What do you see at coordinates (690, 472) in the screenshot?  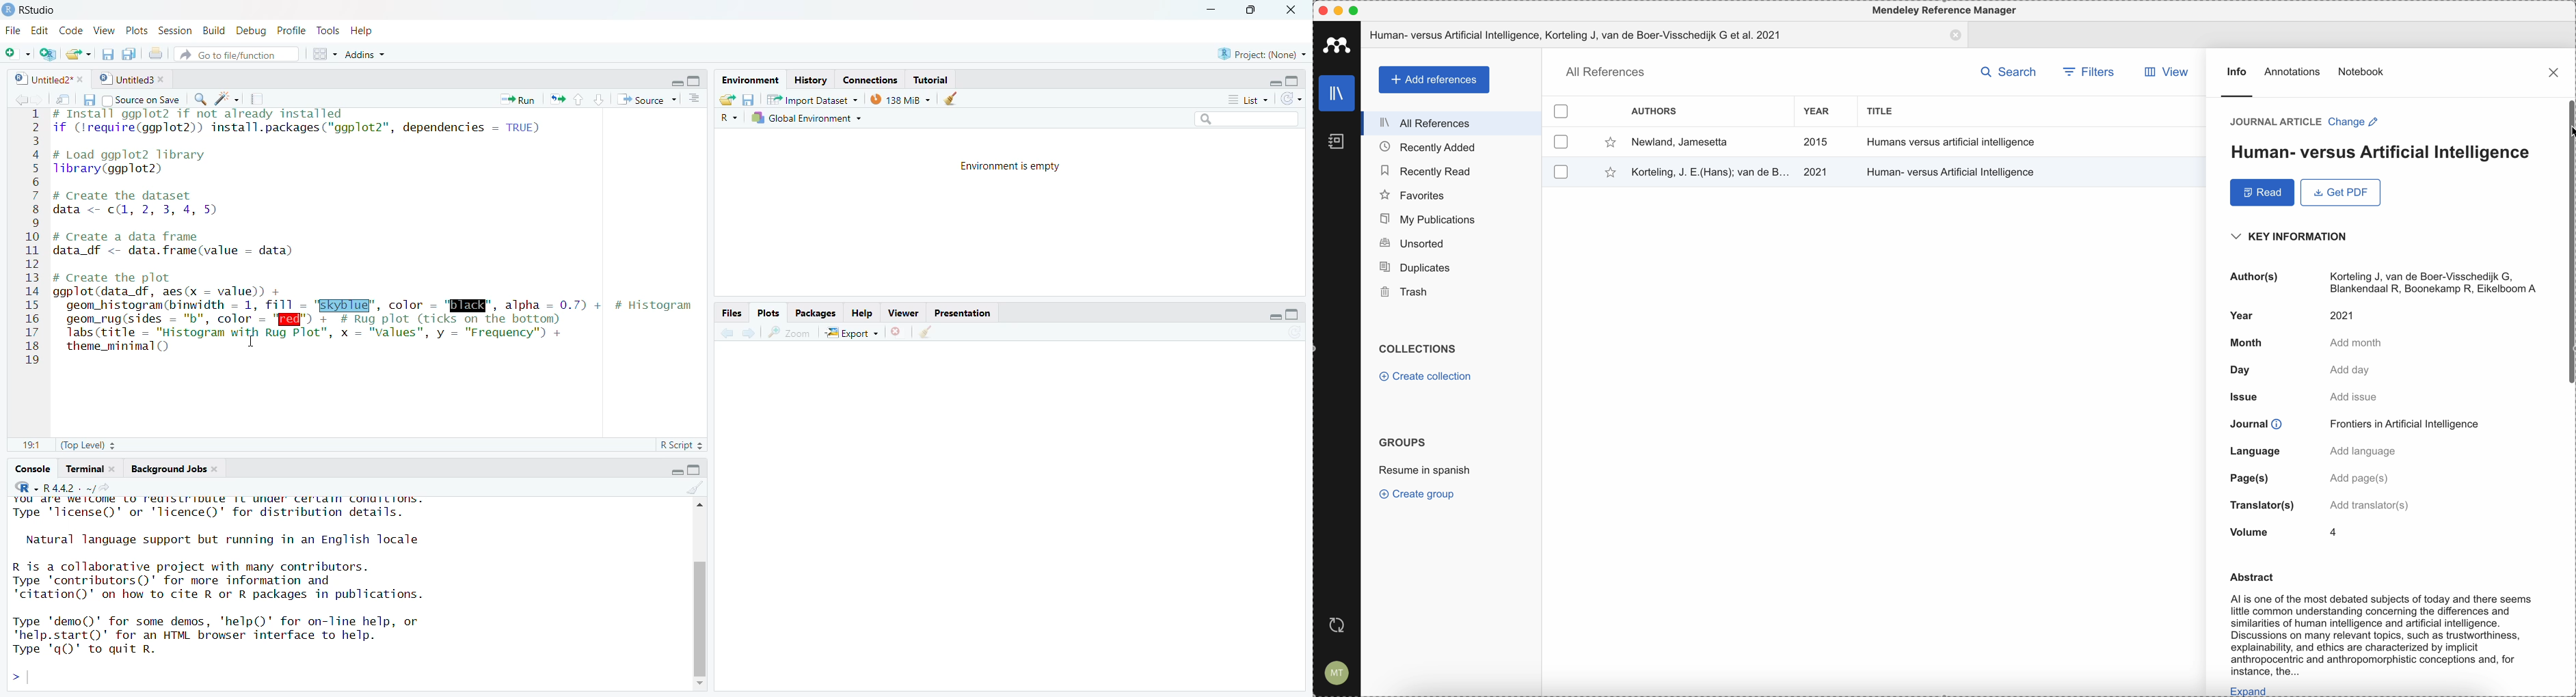 I see `maximize/minimise` at bounding box center [690, 472].